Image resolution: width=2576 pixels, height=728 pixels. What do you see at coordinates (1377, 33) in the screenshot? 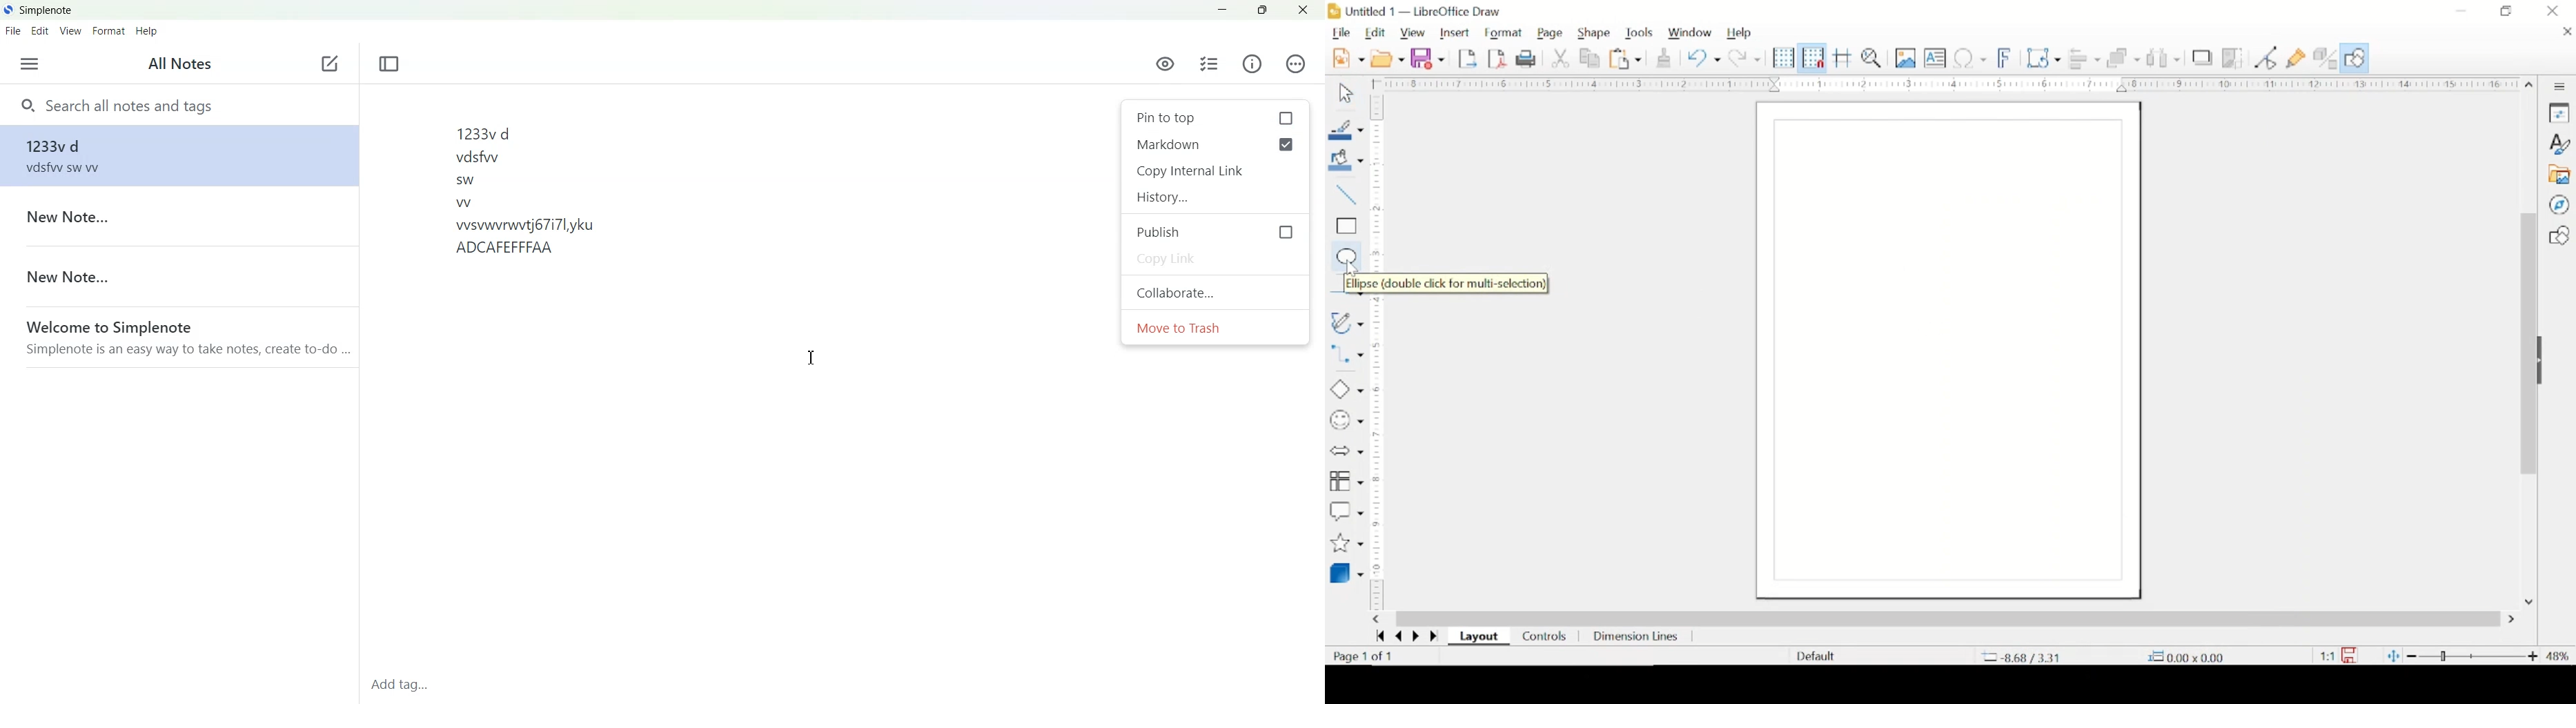
I see `edit` at bounding box center [1377, 33].